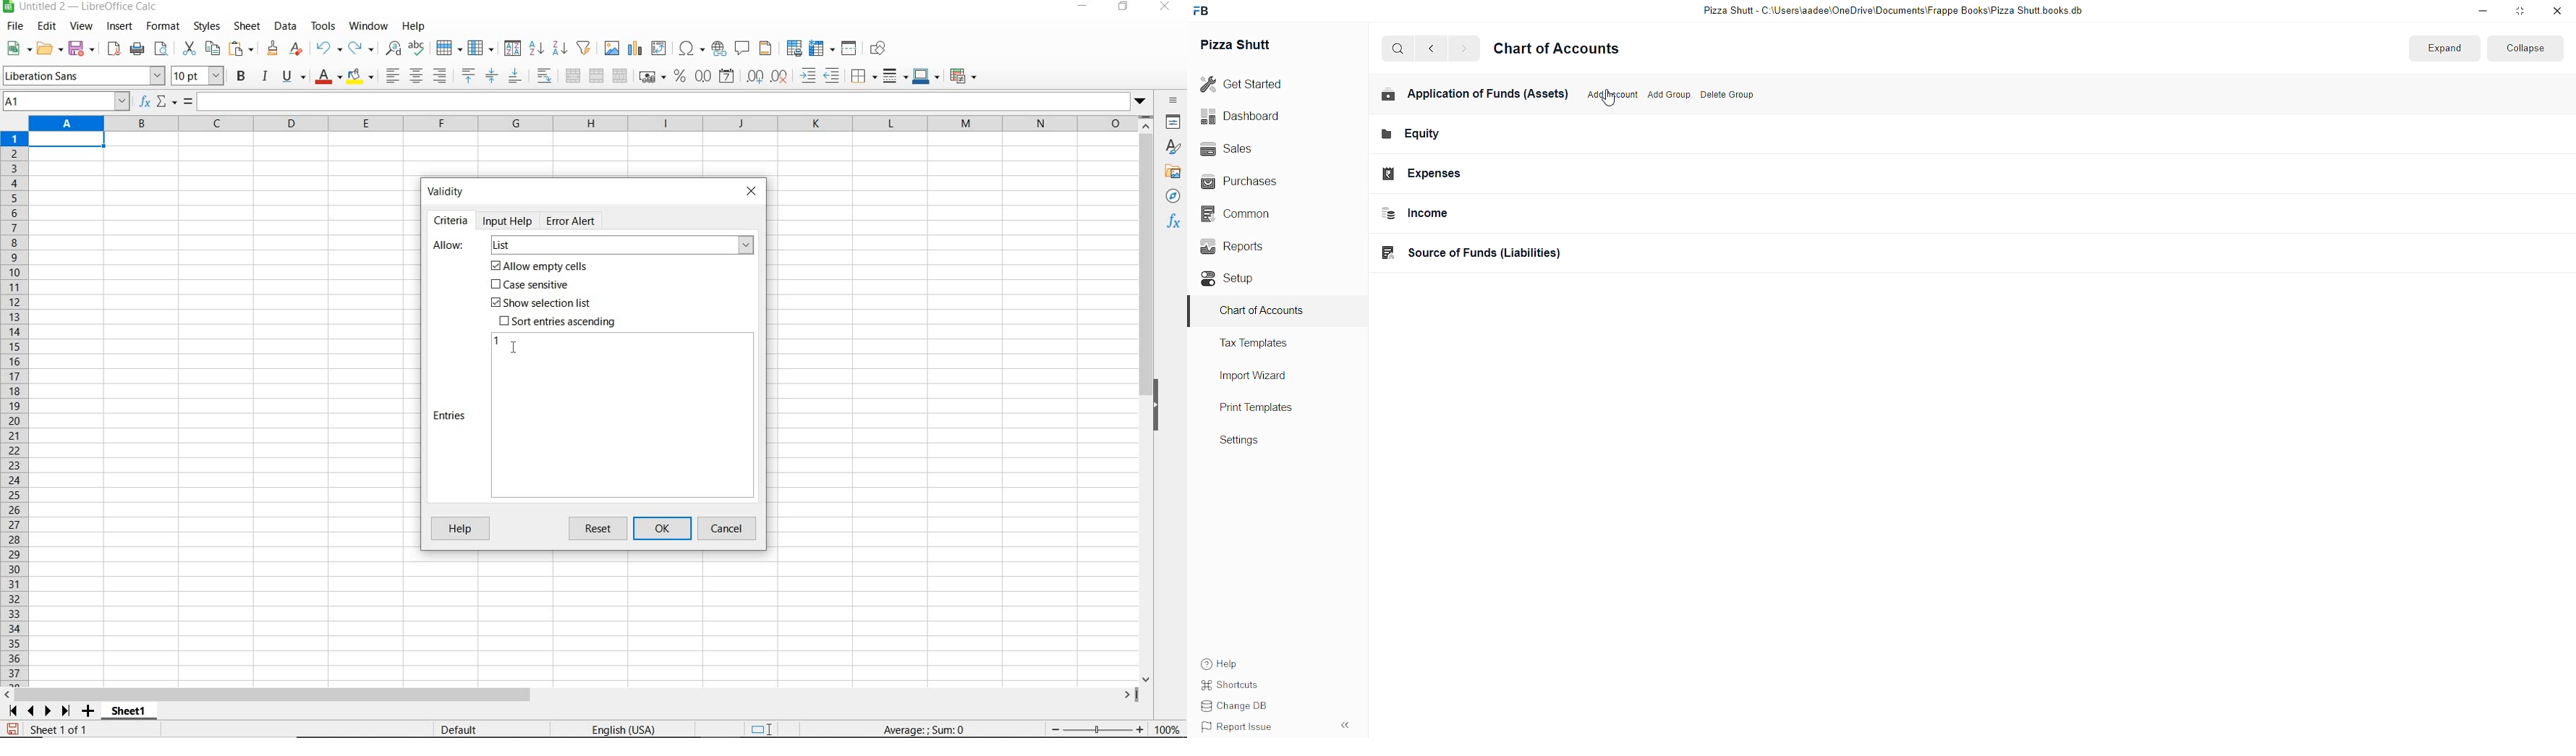 This screenshot has width=2576, height=756. What do you see at coordinates (881, 49) in the screenshot?
I see `show draw functions` at bounding box center [881, 49].